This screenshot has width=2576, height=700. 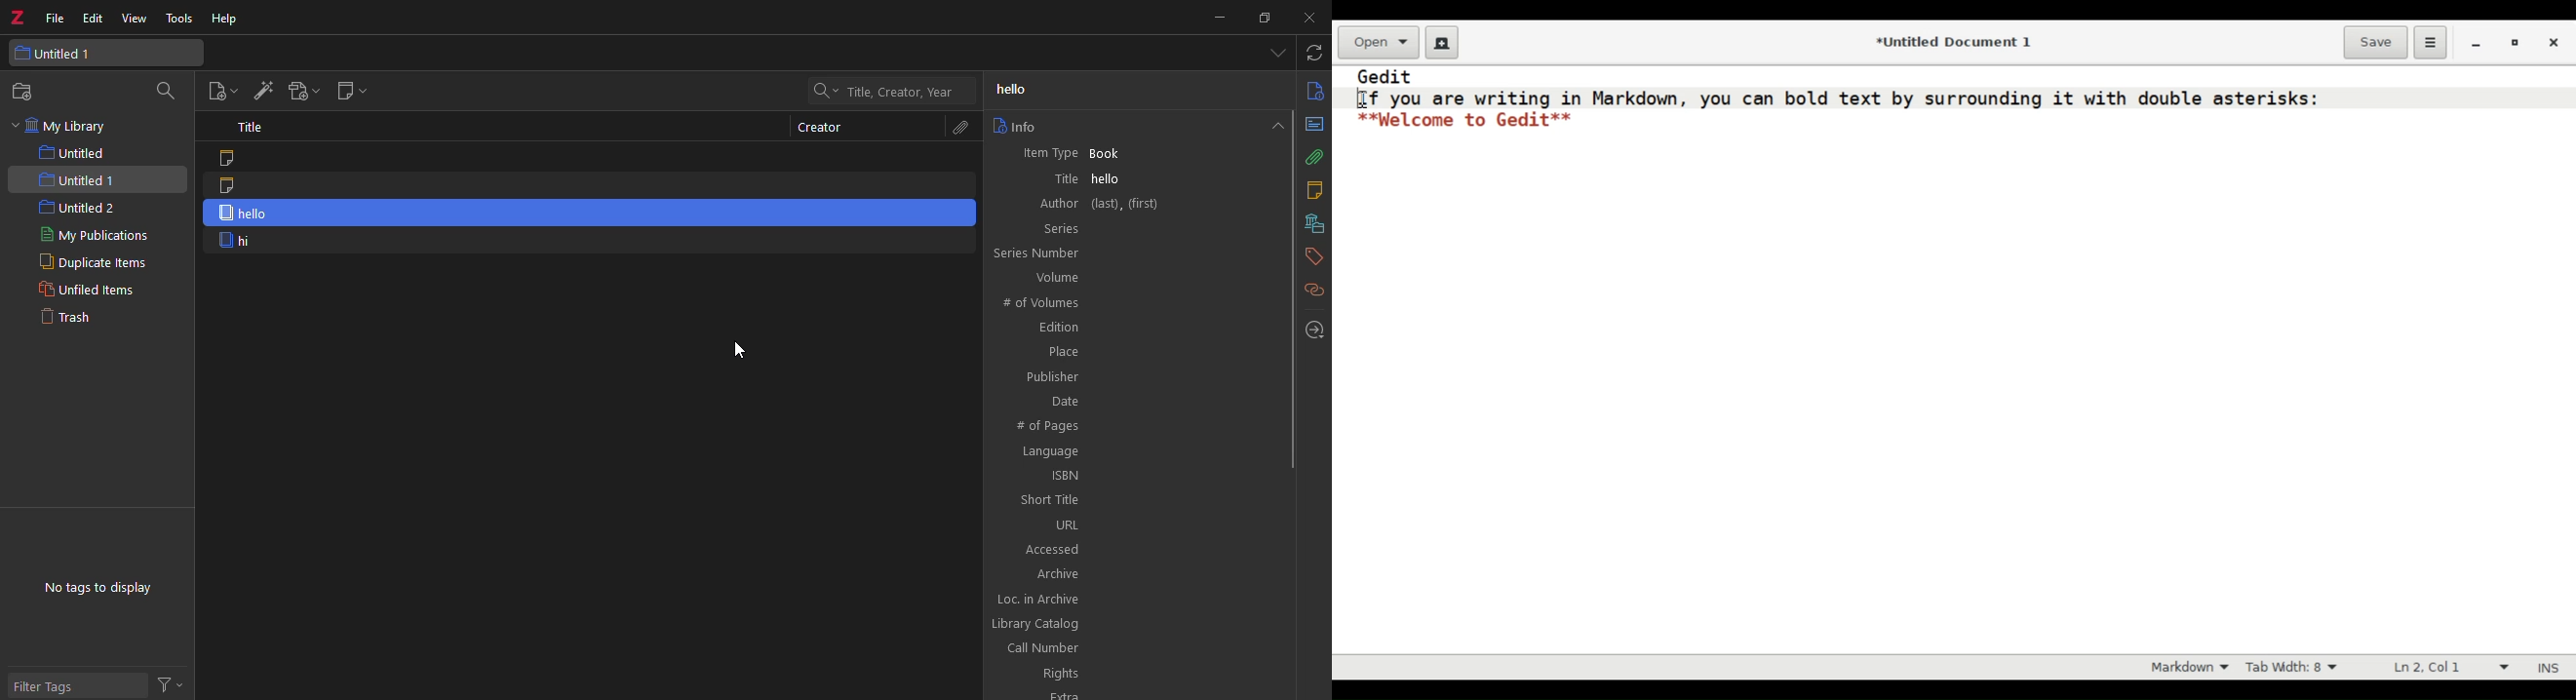 What do you see at coordinates (1136, 329) in the screenshot?
I see `Edition` at bounding box center [1136, 329].